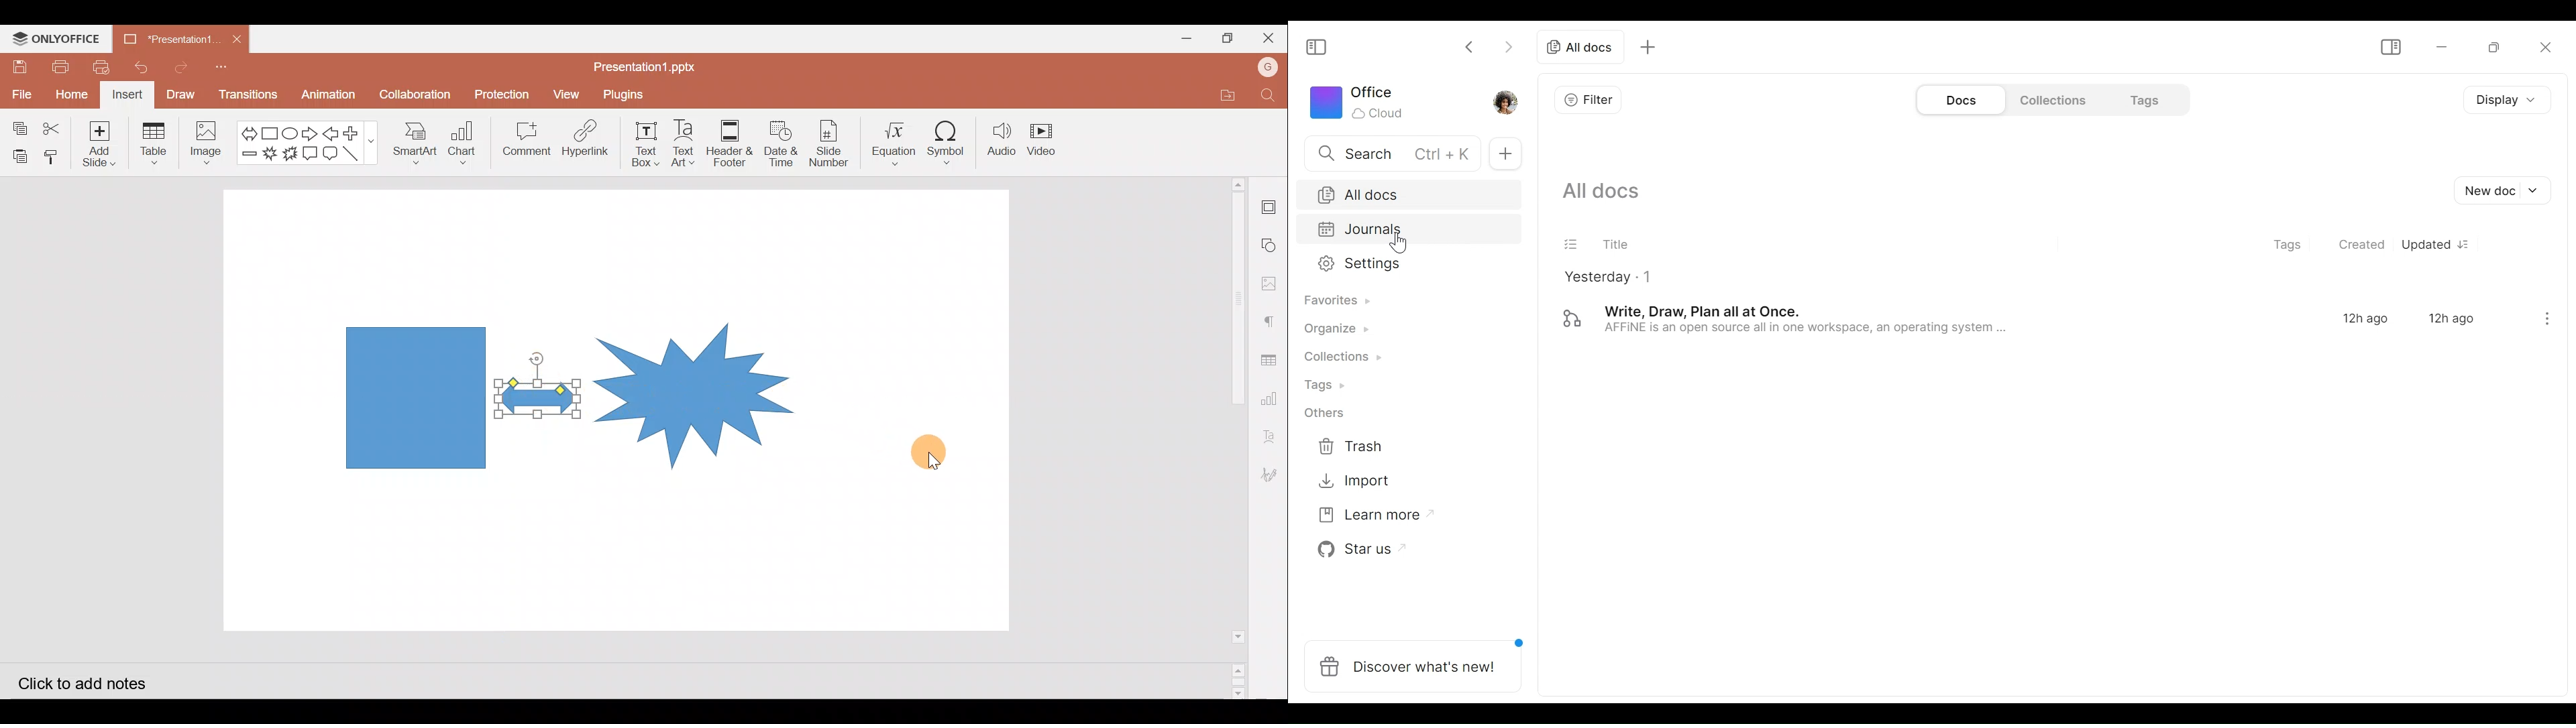  What do you see at coordinates (245, 131) in the screenshot?
I see `Left right arrow` at bounding box center [245, 131].